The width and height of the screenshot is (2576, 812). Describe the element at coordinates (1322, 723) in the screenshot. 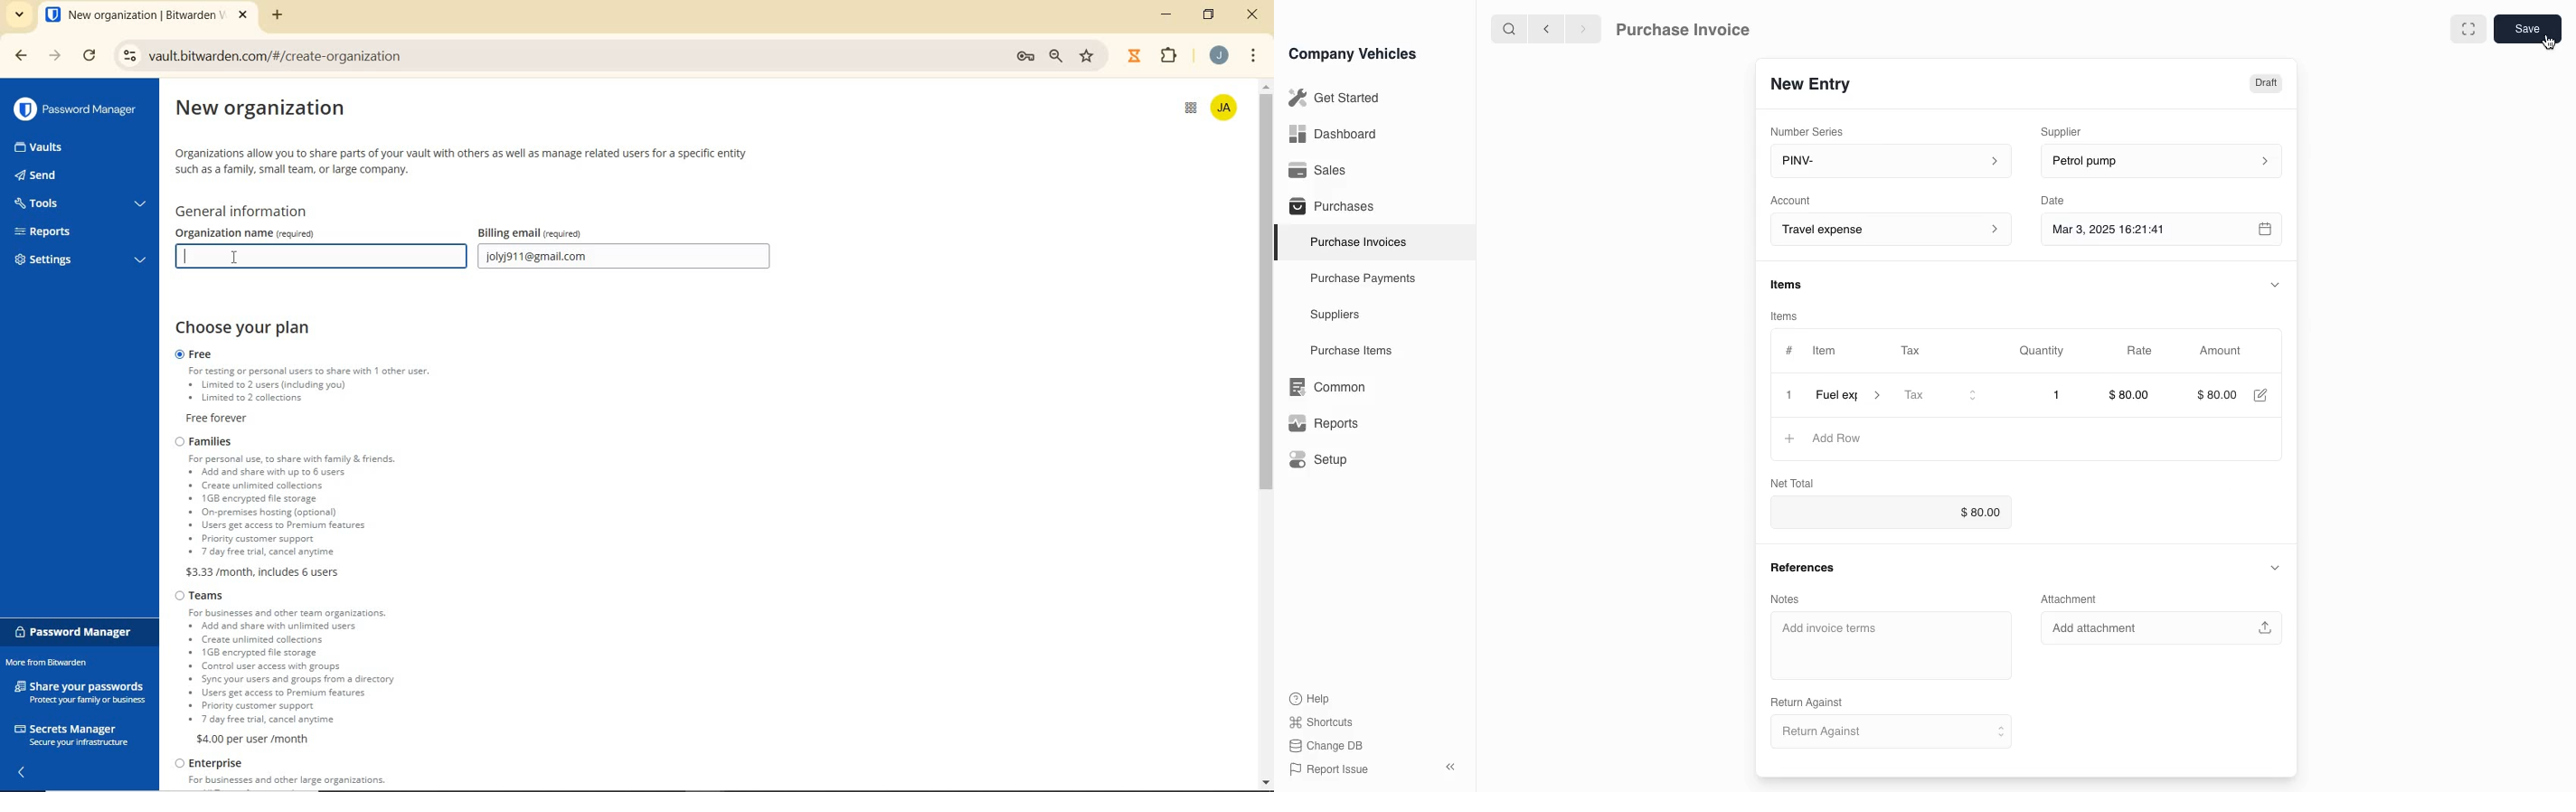

I see `Shortcuts` at that location.